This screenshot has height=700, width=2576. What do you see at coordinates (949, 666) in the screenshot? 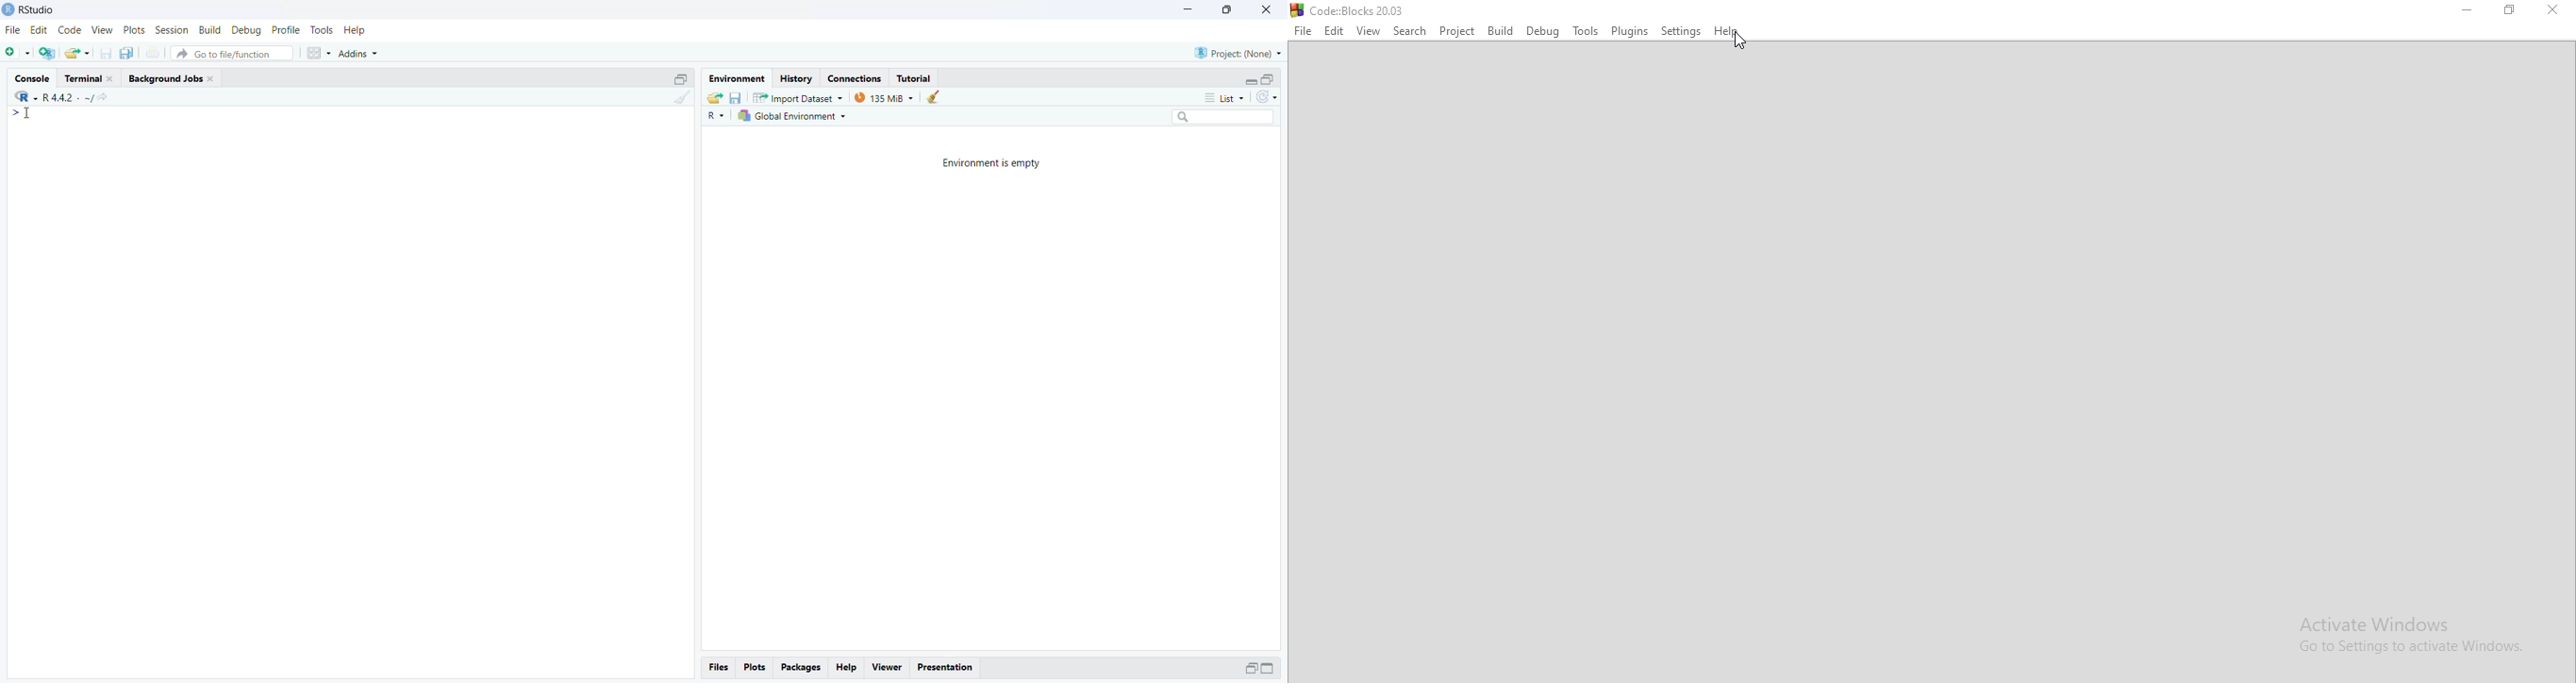
I see `Presentation` at bounding box center [949, 666].